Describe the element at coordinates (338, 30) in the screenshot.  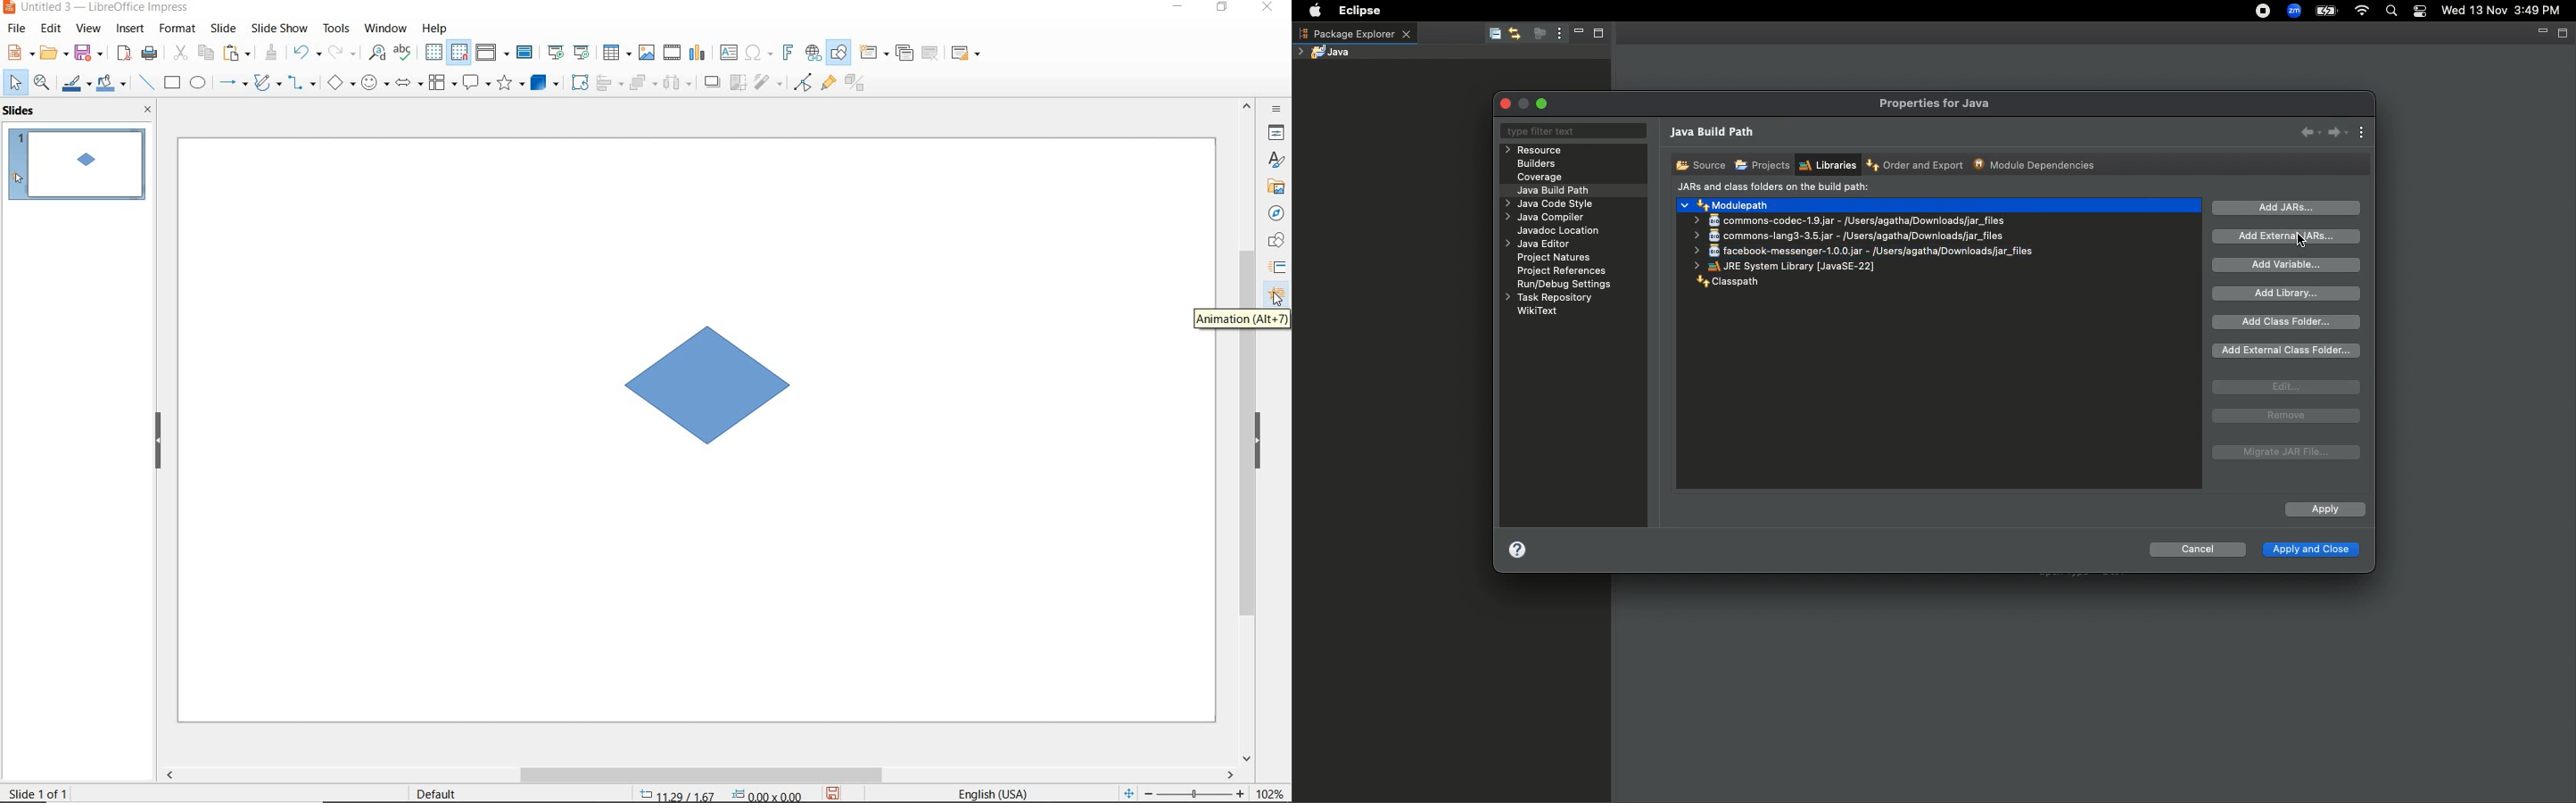
I see `tools` at that location.